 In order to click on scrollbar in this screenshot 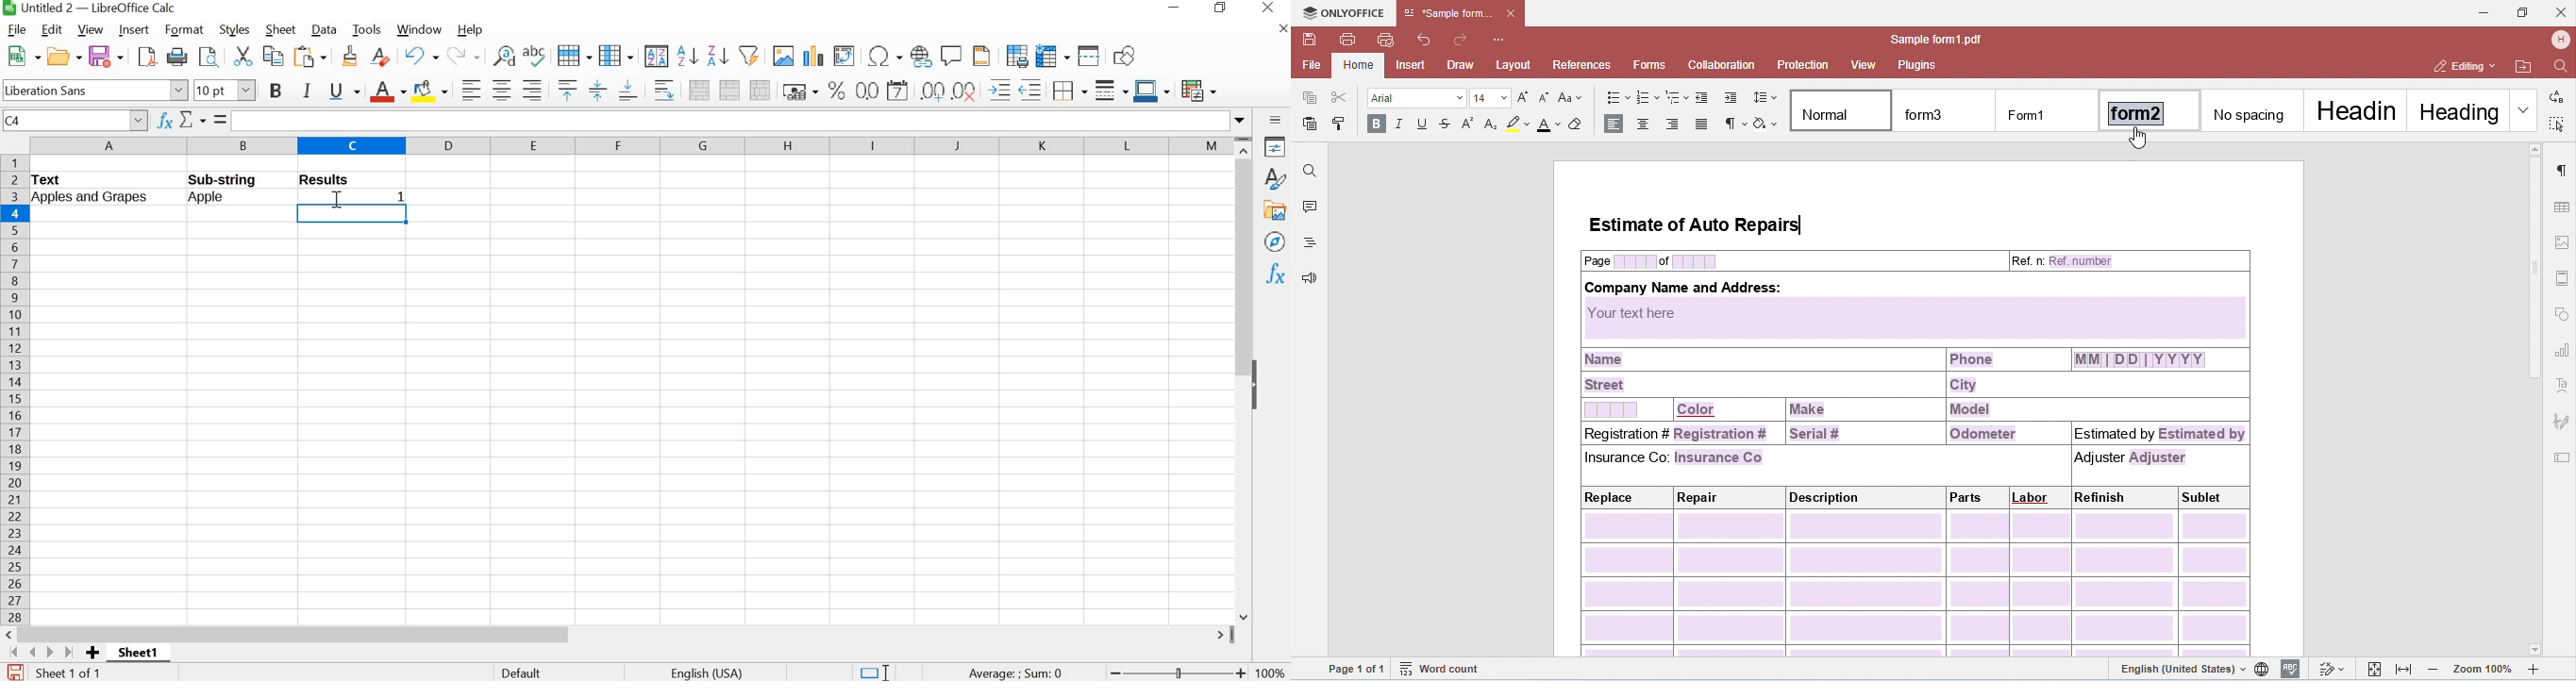, I will do `click(1243, 379)`.